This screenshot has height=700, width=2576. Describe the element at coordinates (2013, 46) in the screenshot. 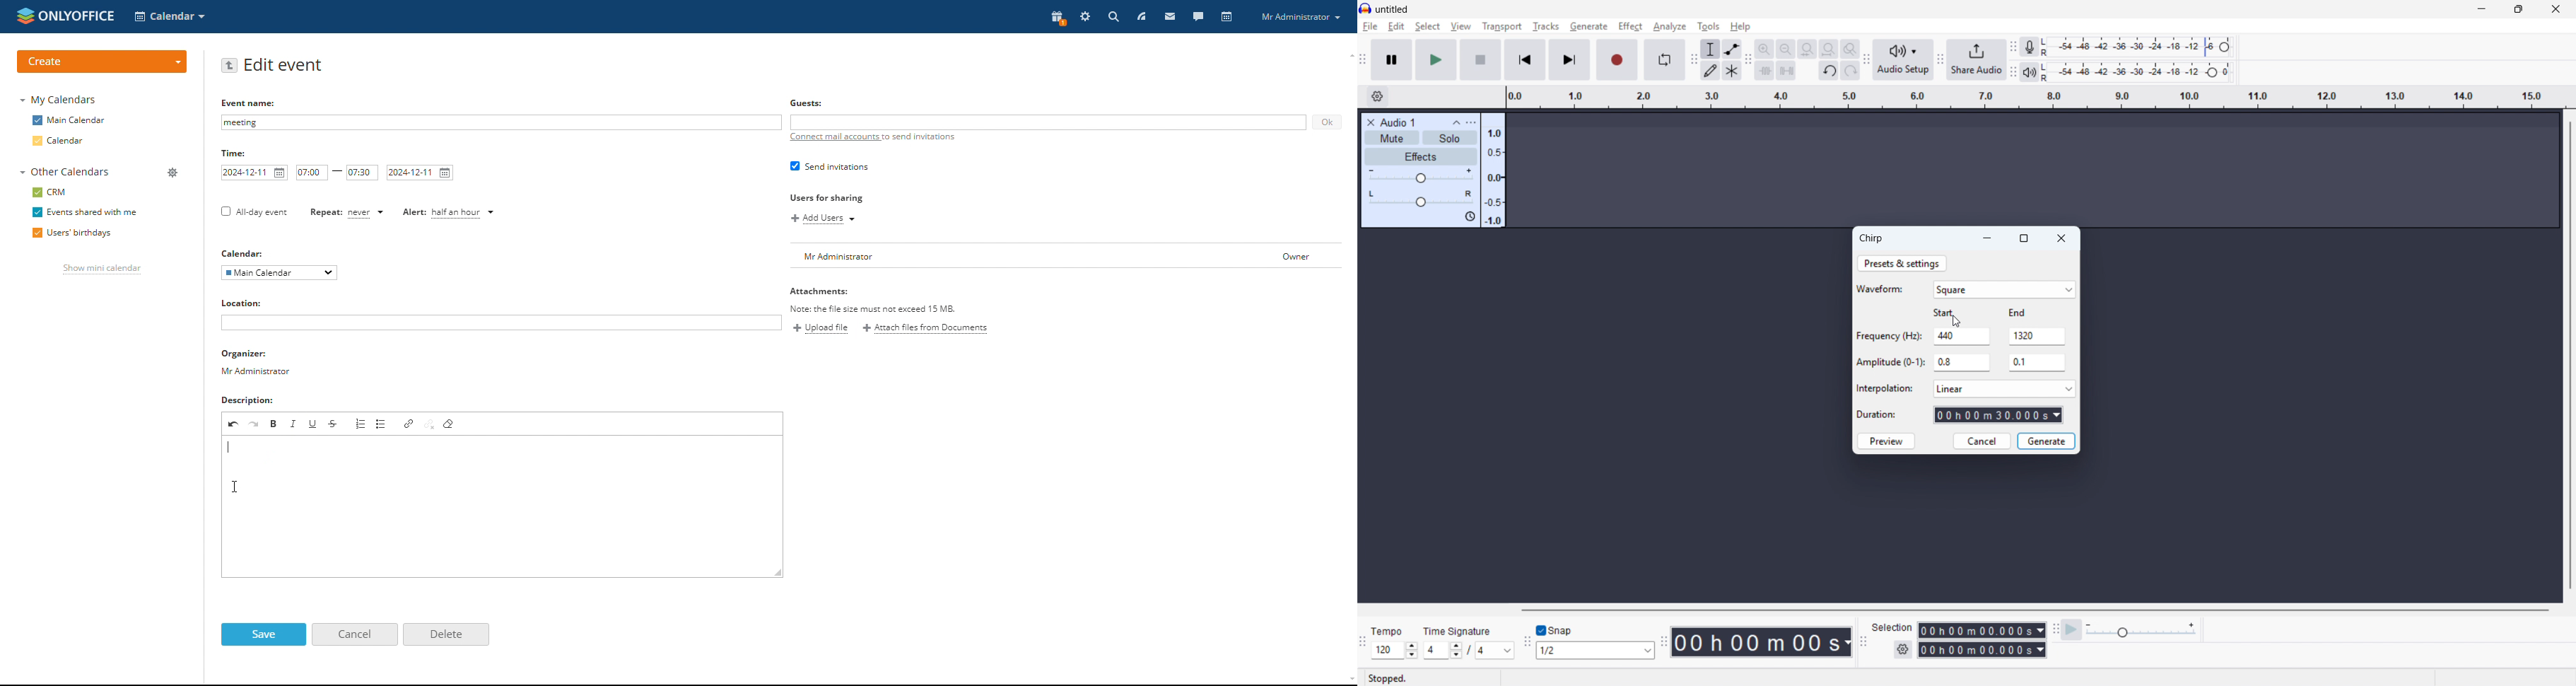

I see `Recording metre toolbar` at that location.